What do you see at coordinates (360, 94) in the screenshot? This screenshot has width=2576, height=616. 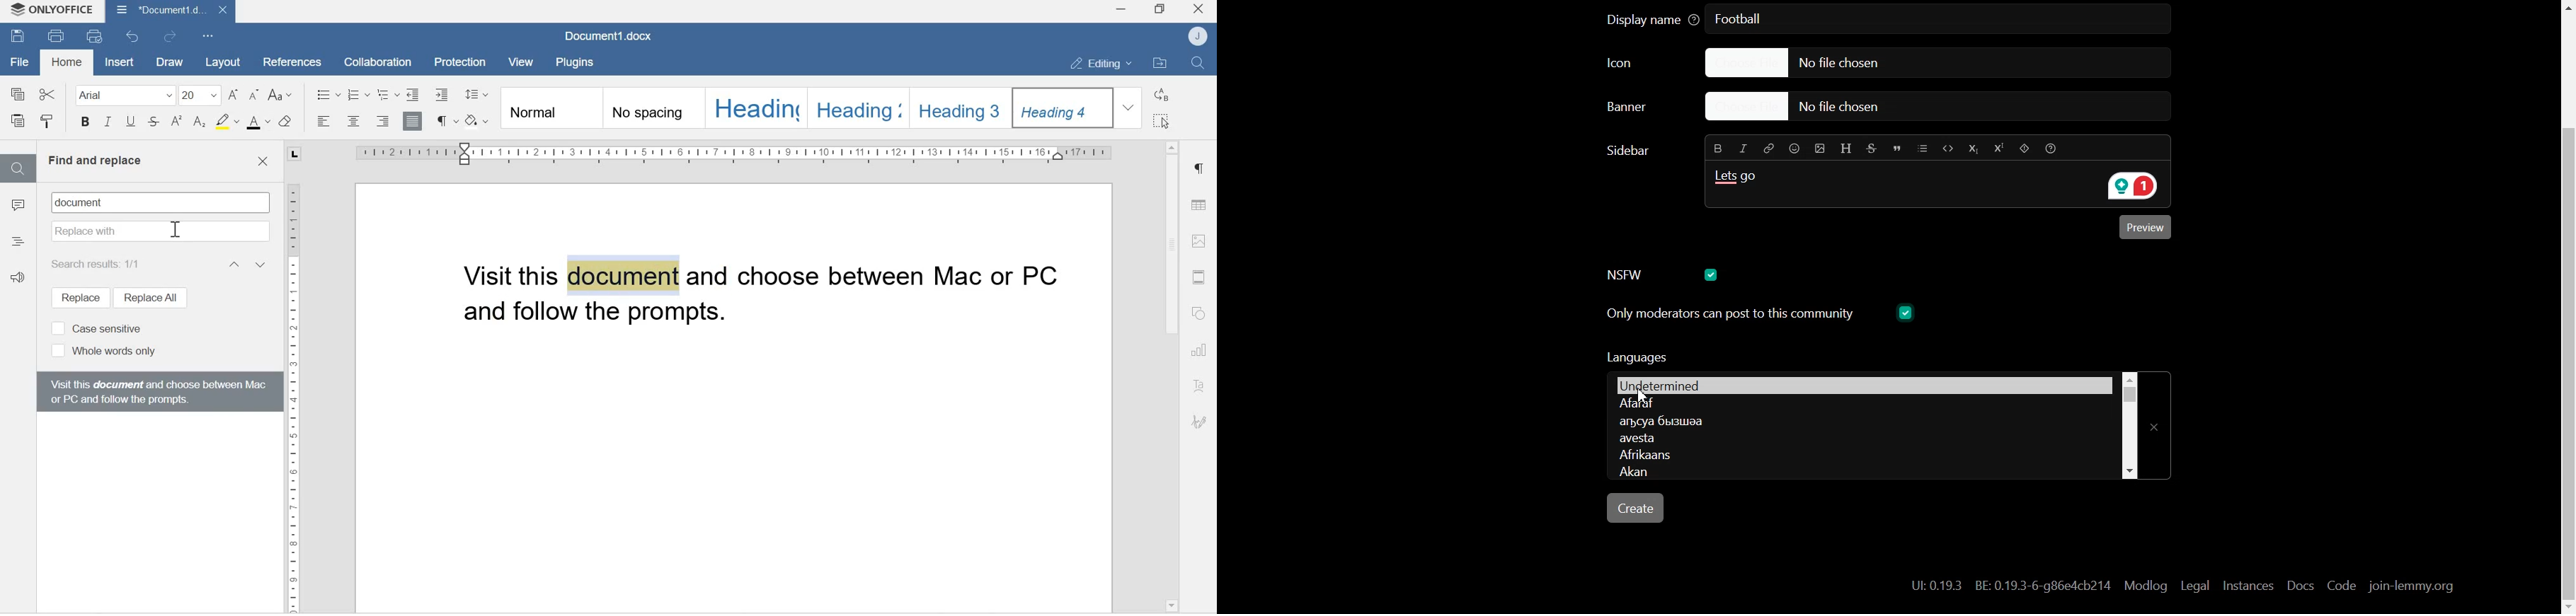 I see `Numbering` at bounding box center [360, 94].